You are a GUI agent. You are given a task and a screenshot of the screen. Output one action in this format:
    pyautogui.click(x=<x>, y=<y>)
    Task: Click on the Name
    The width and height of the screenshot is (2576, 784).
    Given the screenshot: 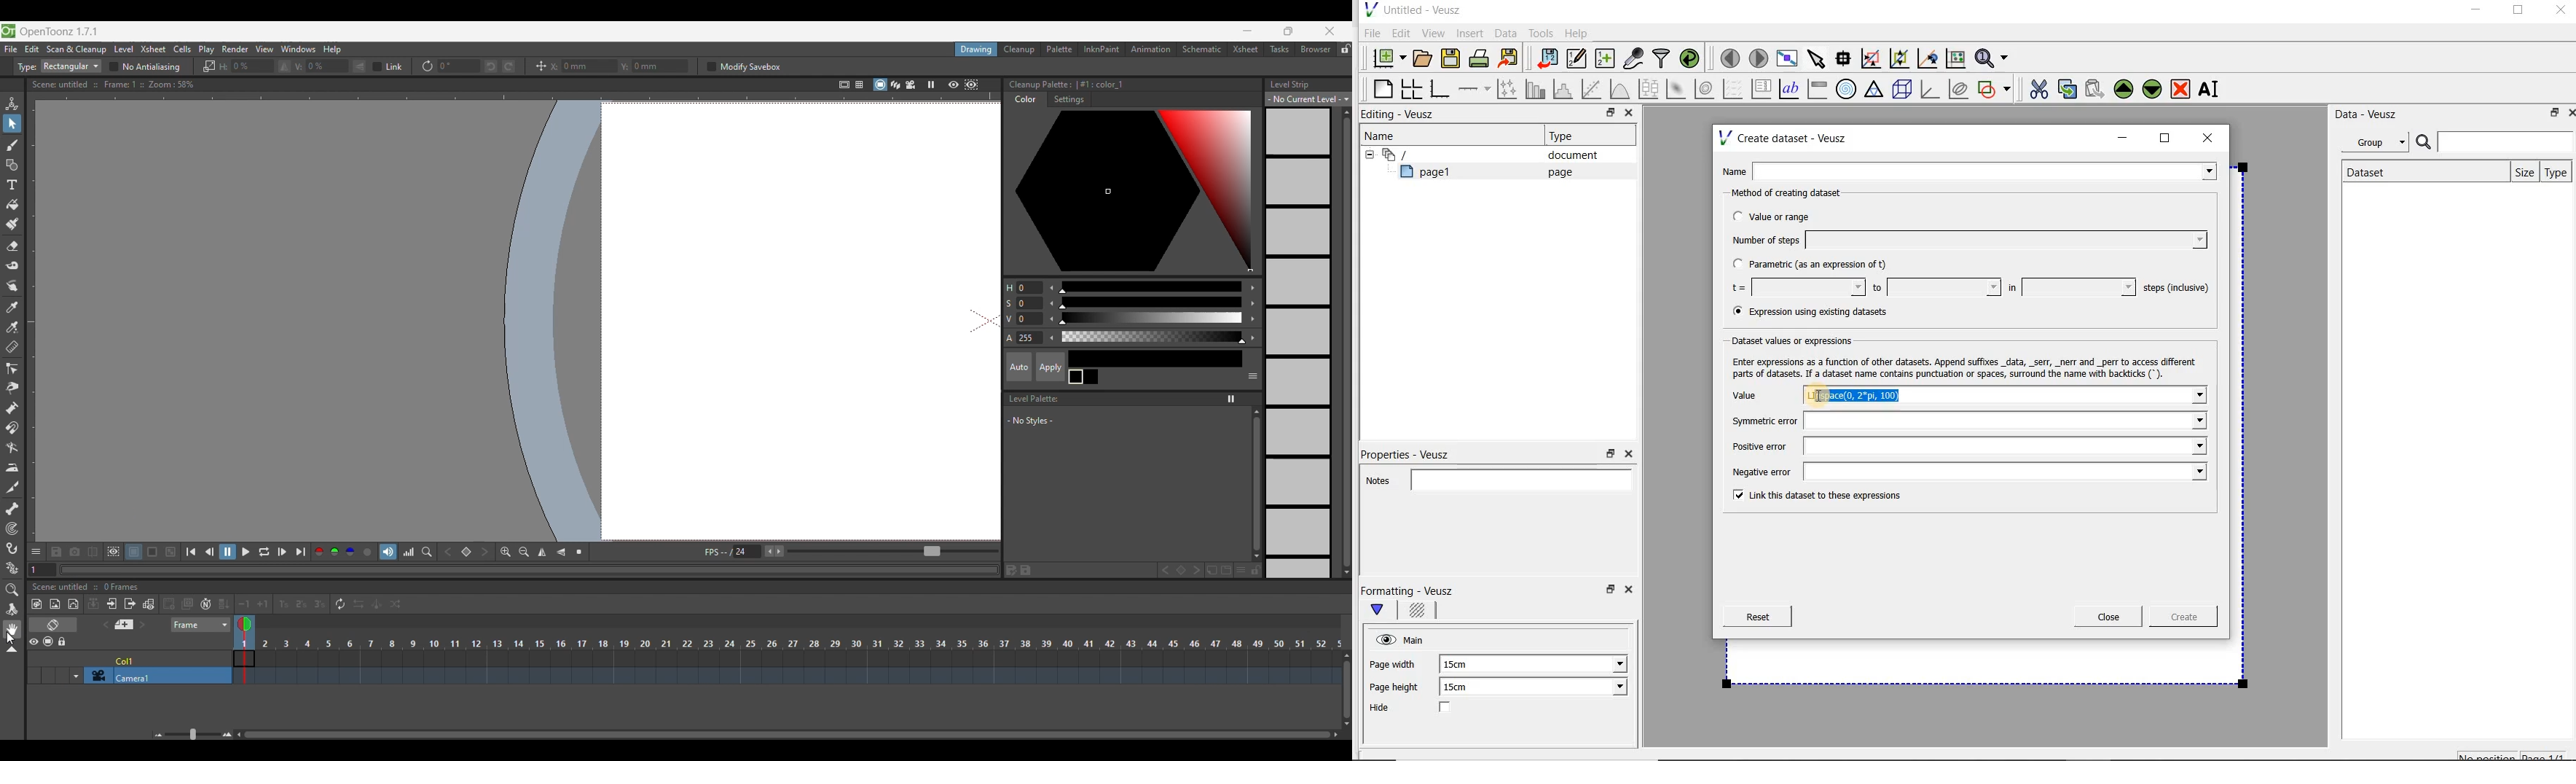 What is the action you would take?
    pyautogui.click(x=1973, y=170)
    